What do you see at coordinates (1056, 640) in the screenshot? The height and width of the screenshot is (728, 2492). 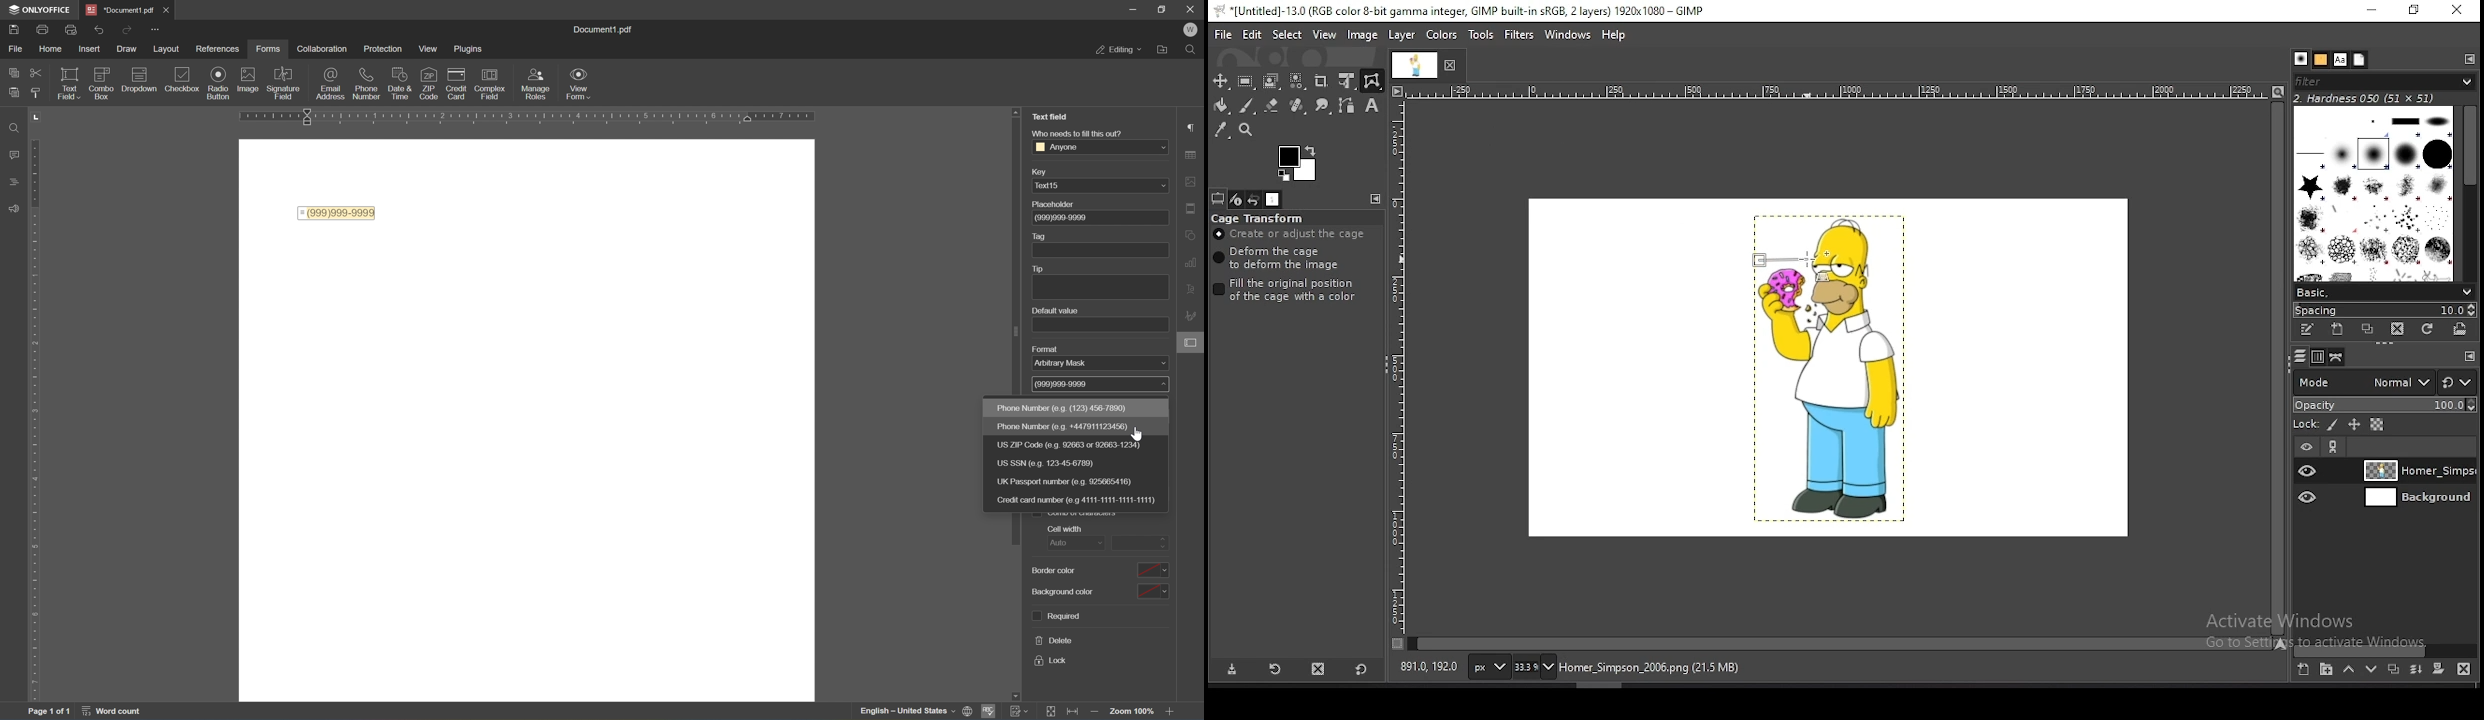 I see `delete` at bounding box center [1056, 640].